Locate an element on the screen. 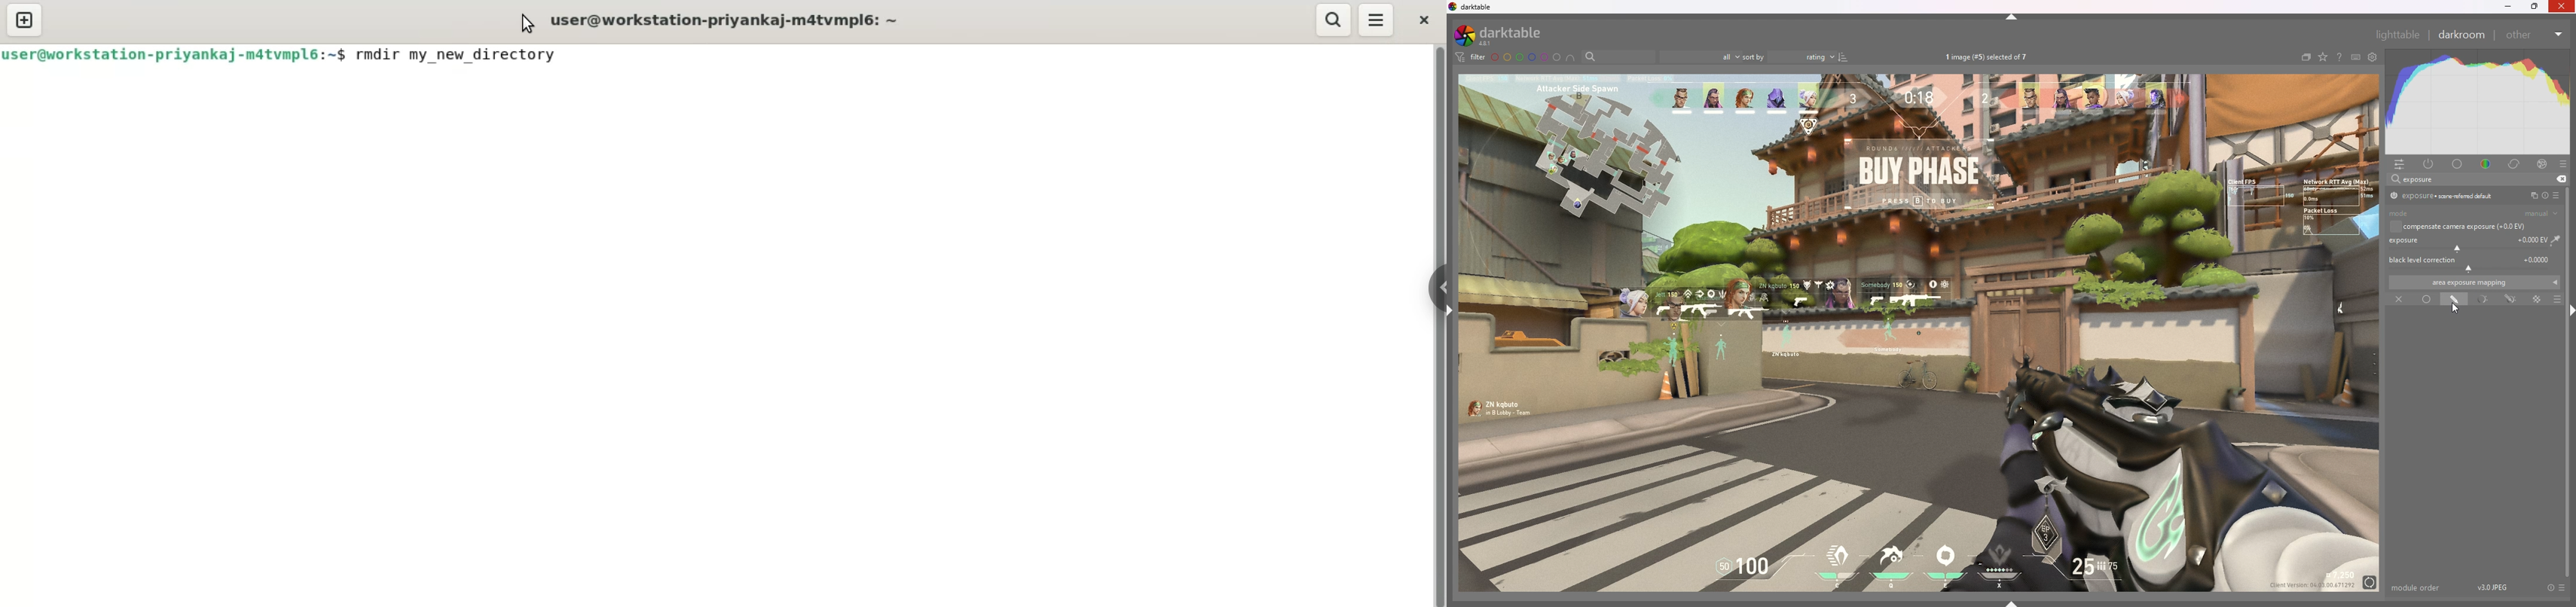  collapse grouped images is located at coordinates (2306, 58).